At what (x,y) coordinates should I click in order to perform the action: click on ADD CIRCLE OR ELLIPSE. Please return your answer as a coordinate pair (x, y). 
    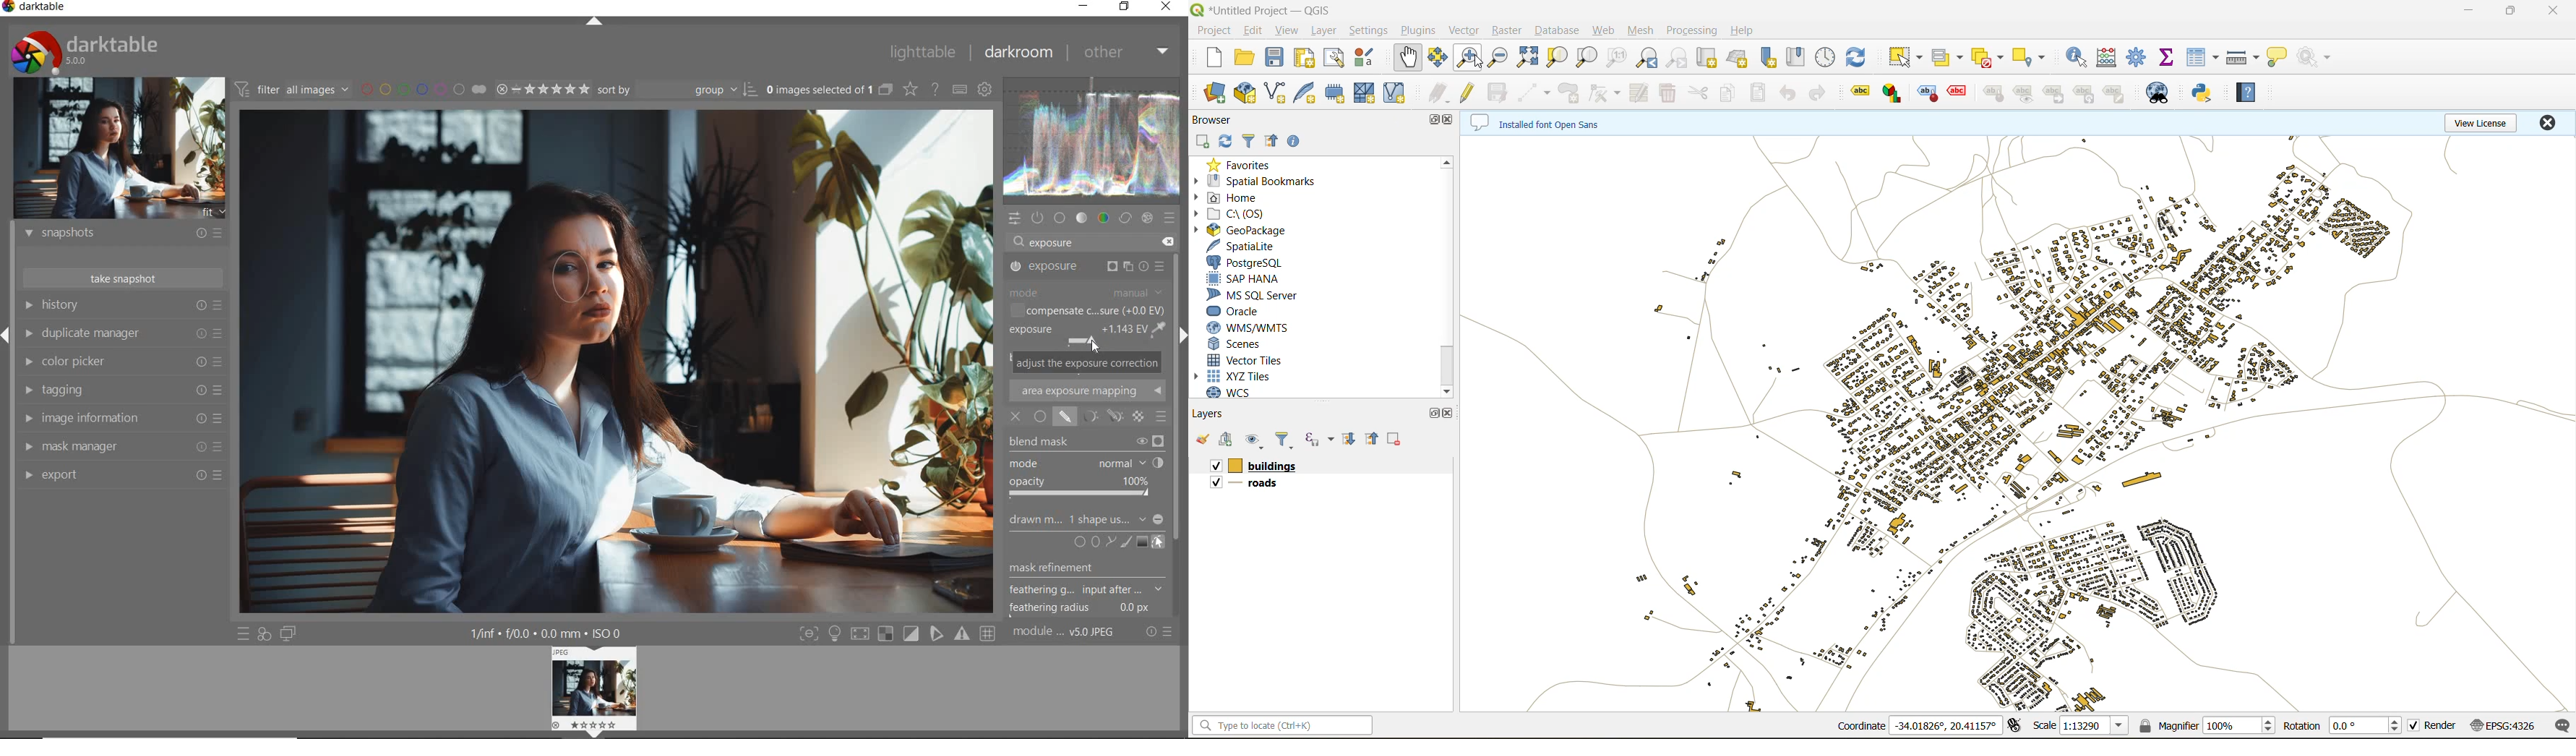
    Looking at the image, I should click on (1088, 543).